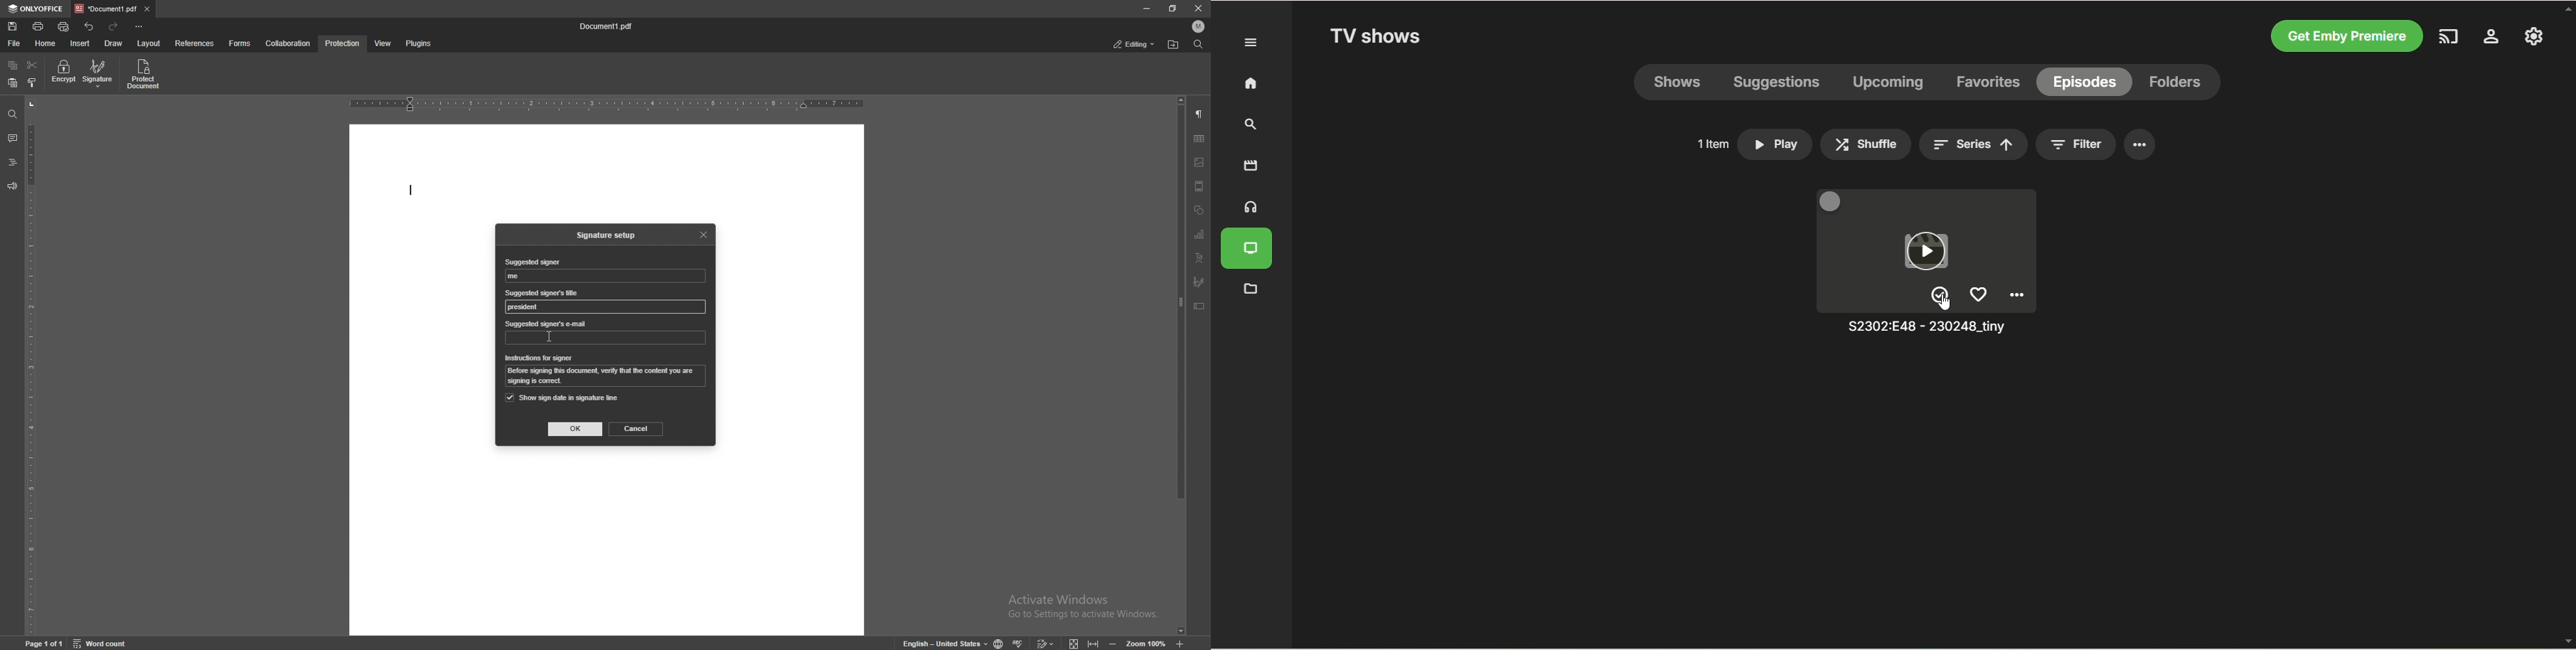 This screenshot has width=2576, height=672. Describe the element at coordinates (145, 74) in the screenshot. I see `protect document` at that location.